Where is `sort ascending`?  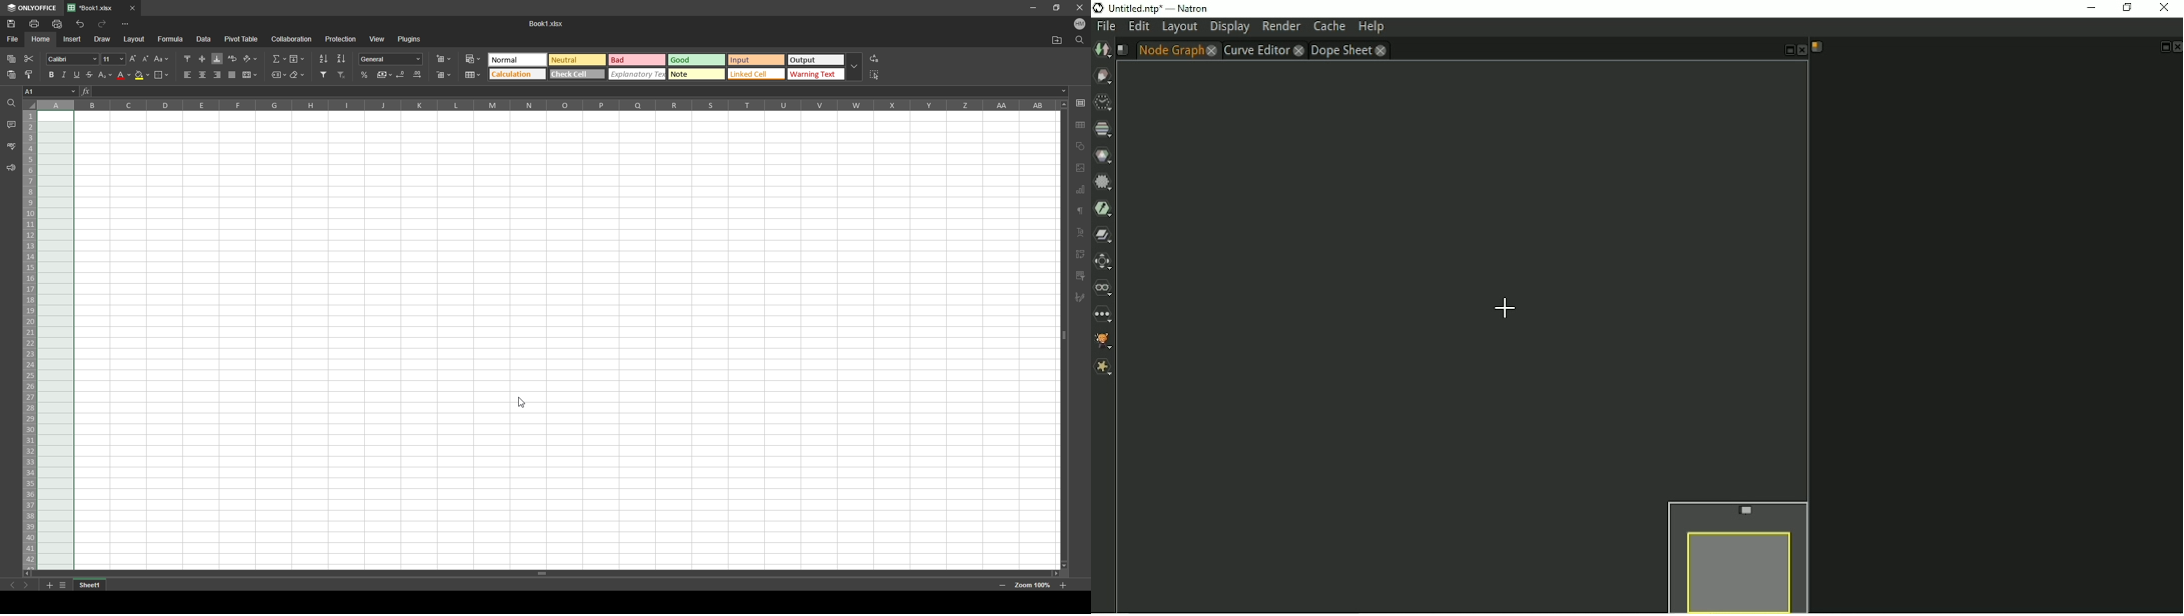
sort ascending is located at coordinates (323, 59).